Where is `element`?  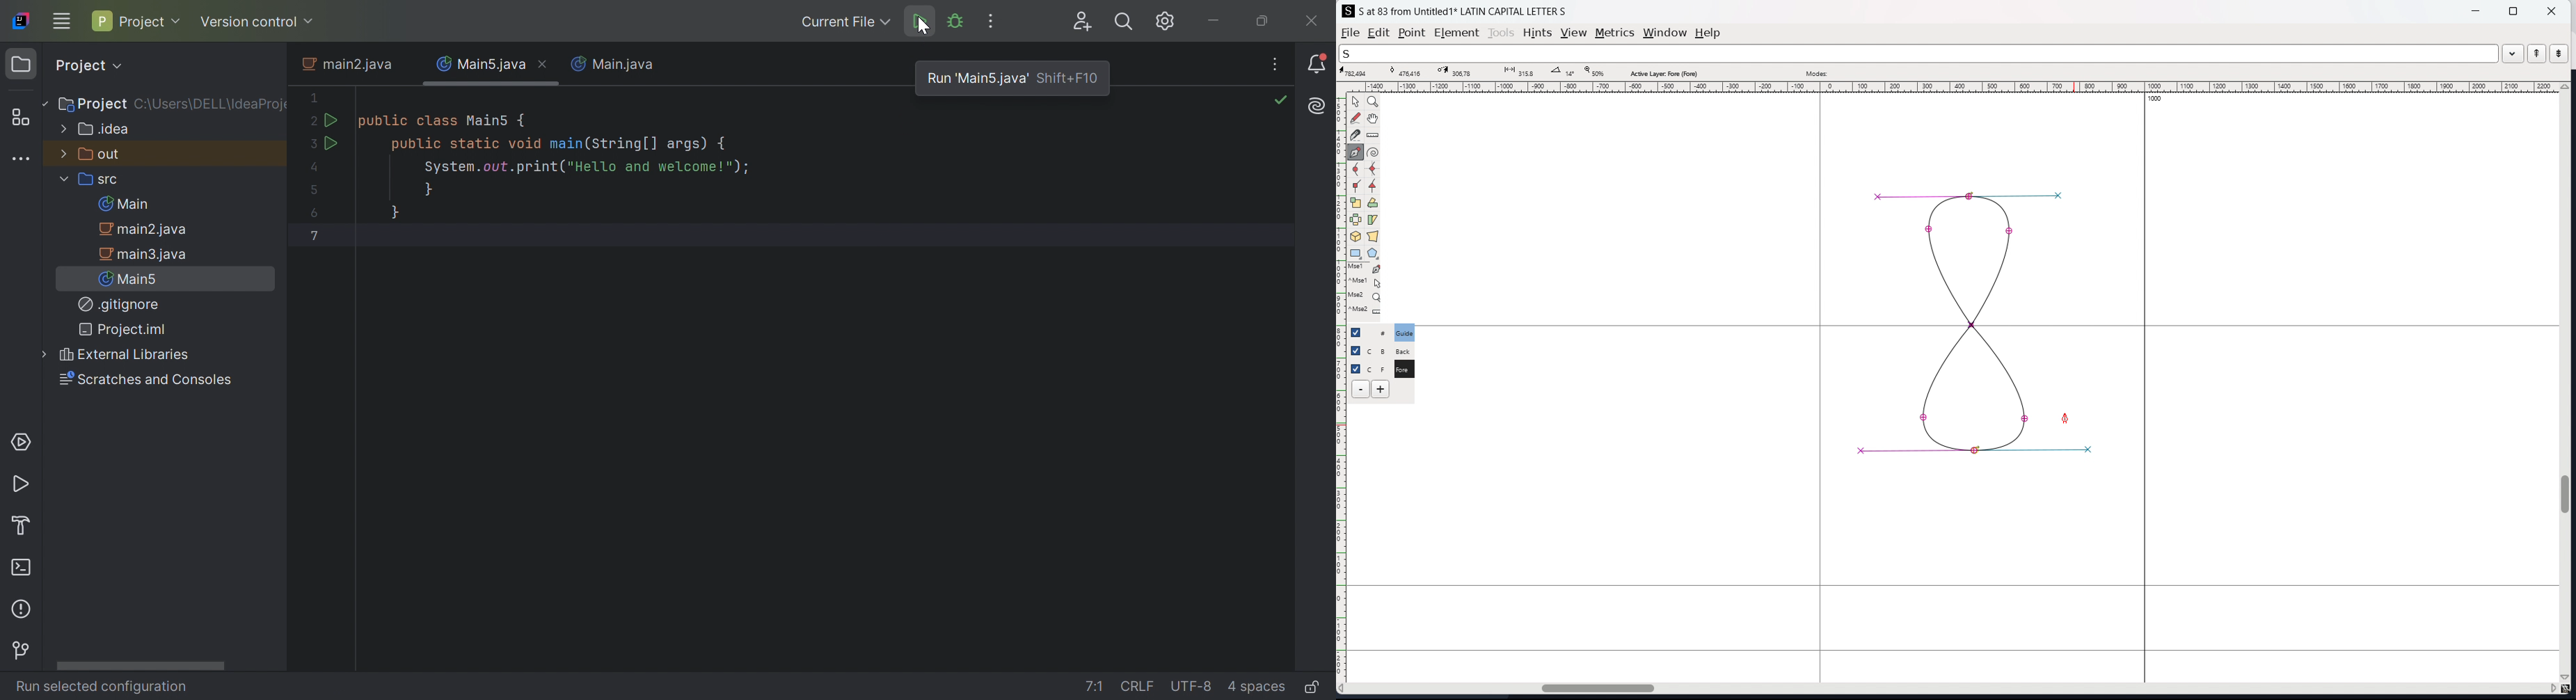
element is located at coordinates (1457, 33).